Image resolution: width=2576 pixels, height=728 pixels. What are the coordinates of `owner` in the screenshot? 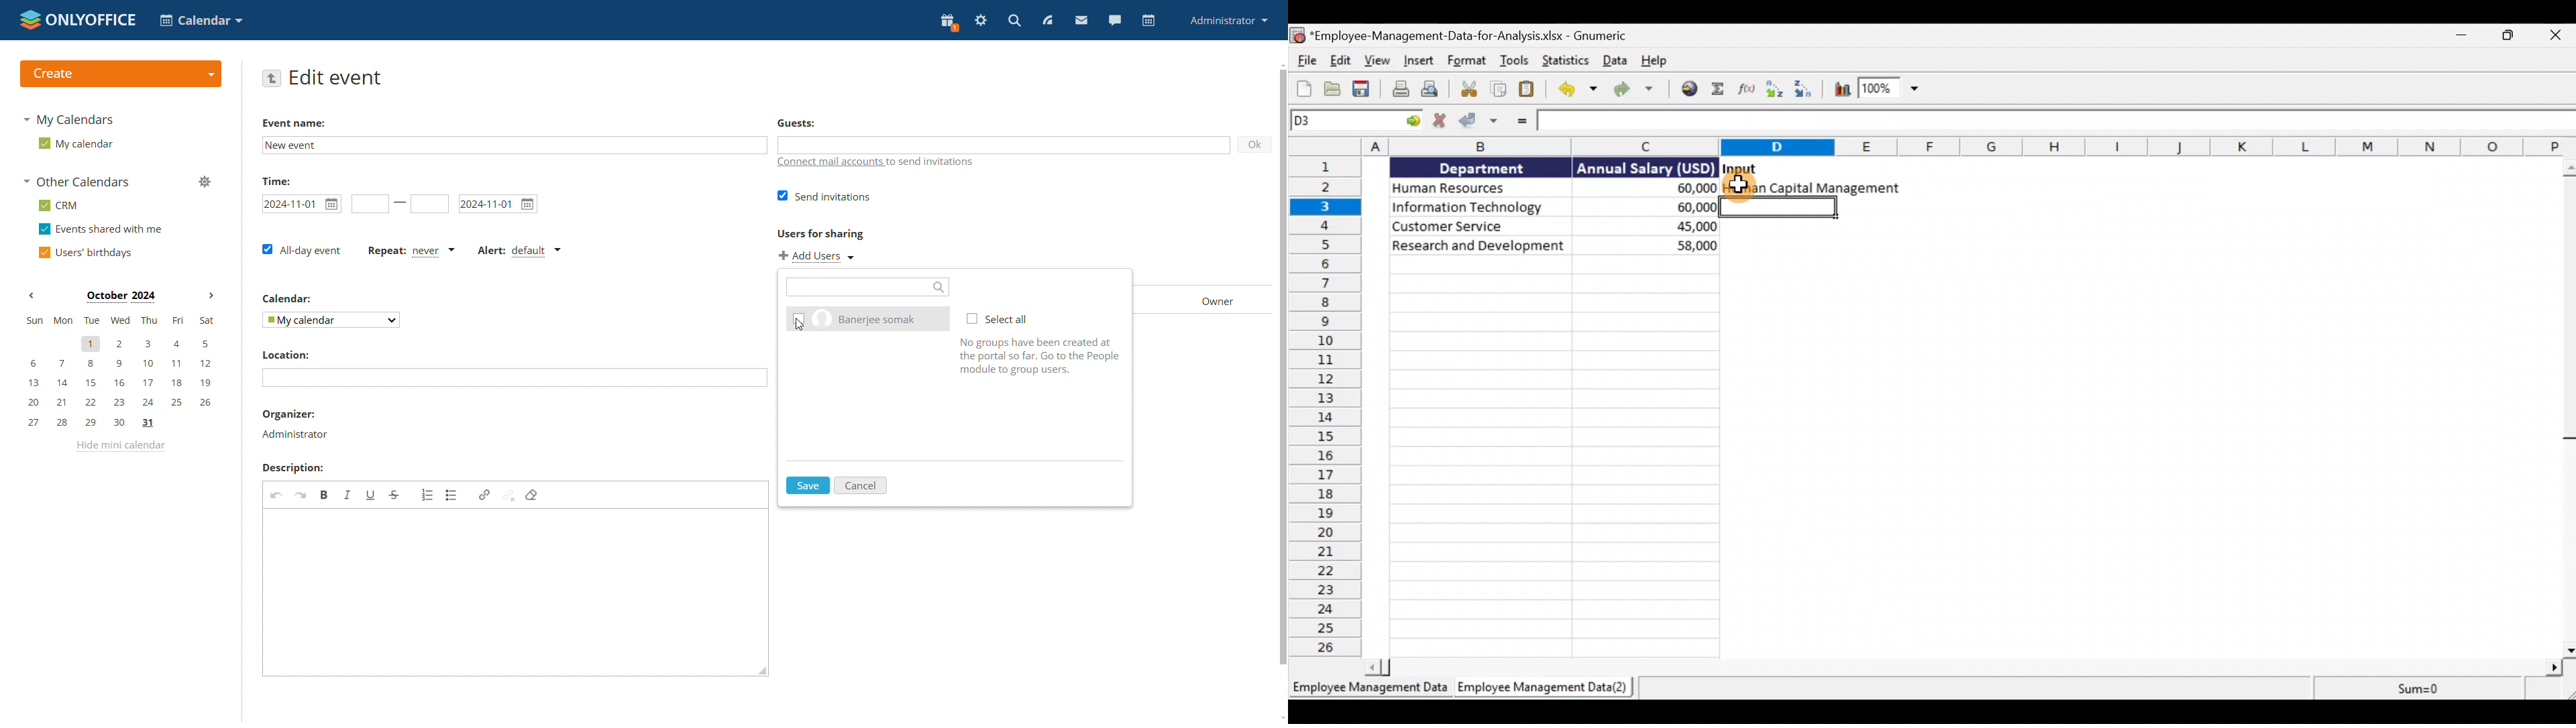 It's located at (1214, 299).